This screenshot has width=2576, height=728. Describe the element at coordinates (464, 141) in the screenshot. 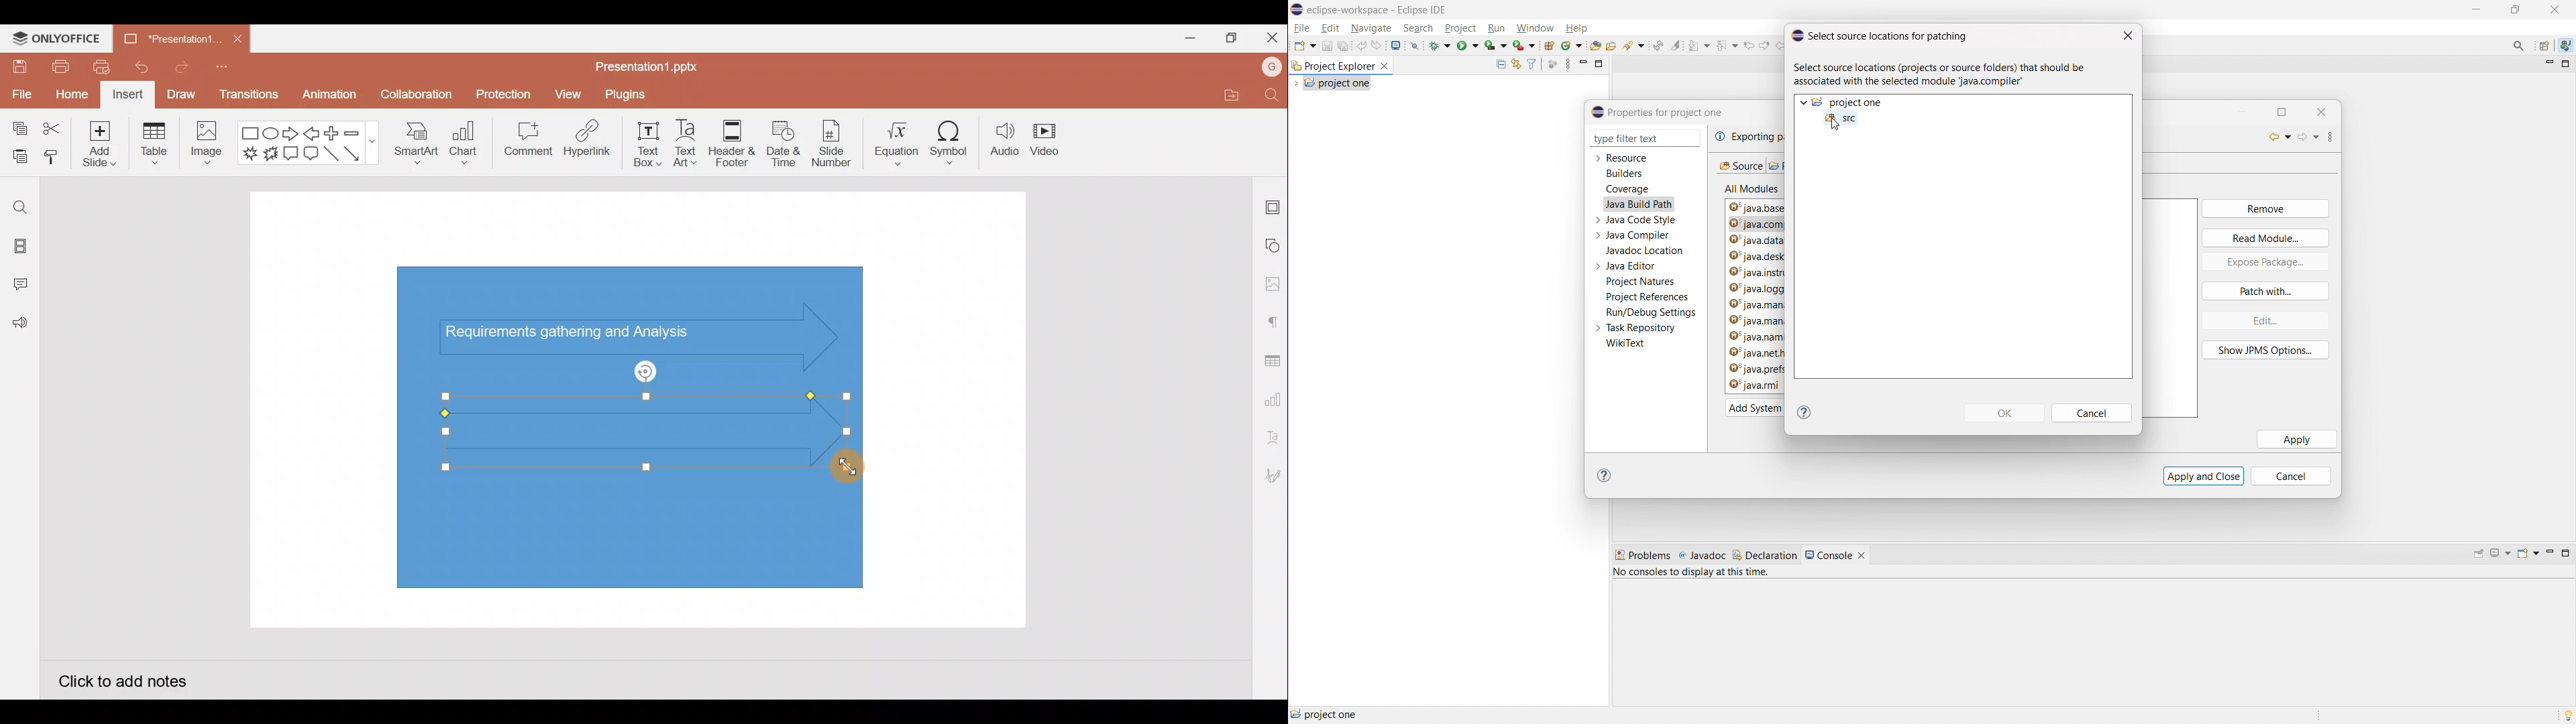

I see `Chart` at that location.